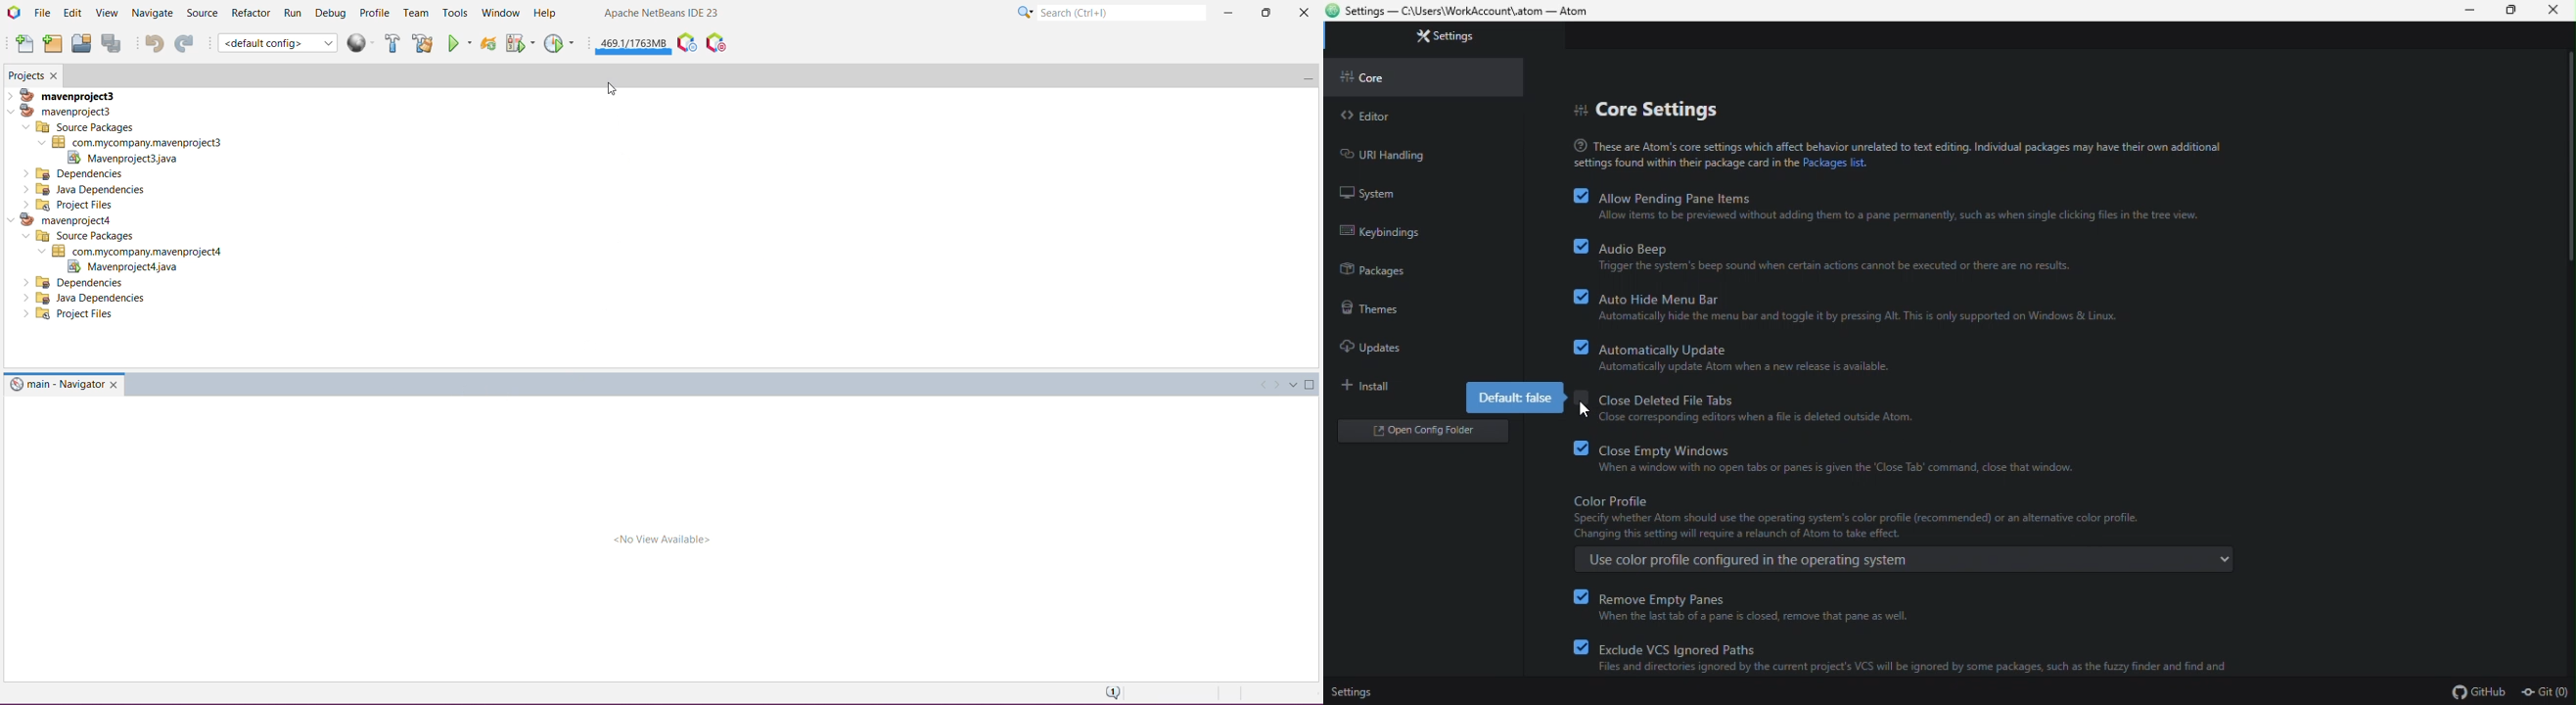  Describe the element at coordinates (1375, 231) in the screenshot. I see `keybinding` at that location.